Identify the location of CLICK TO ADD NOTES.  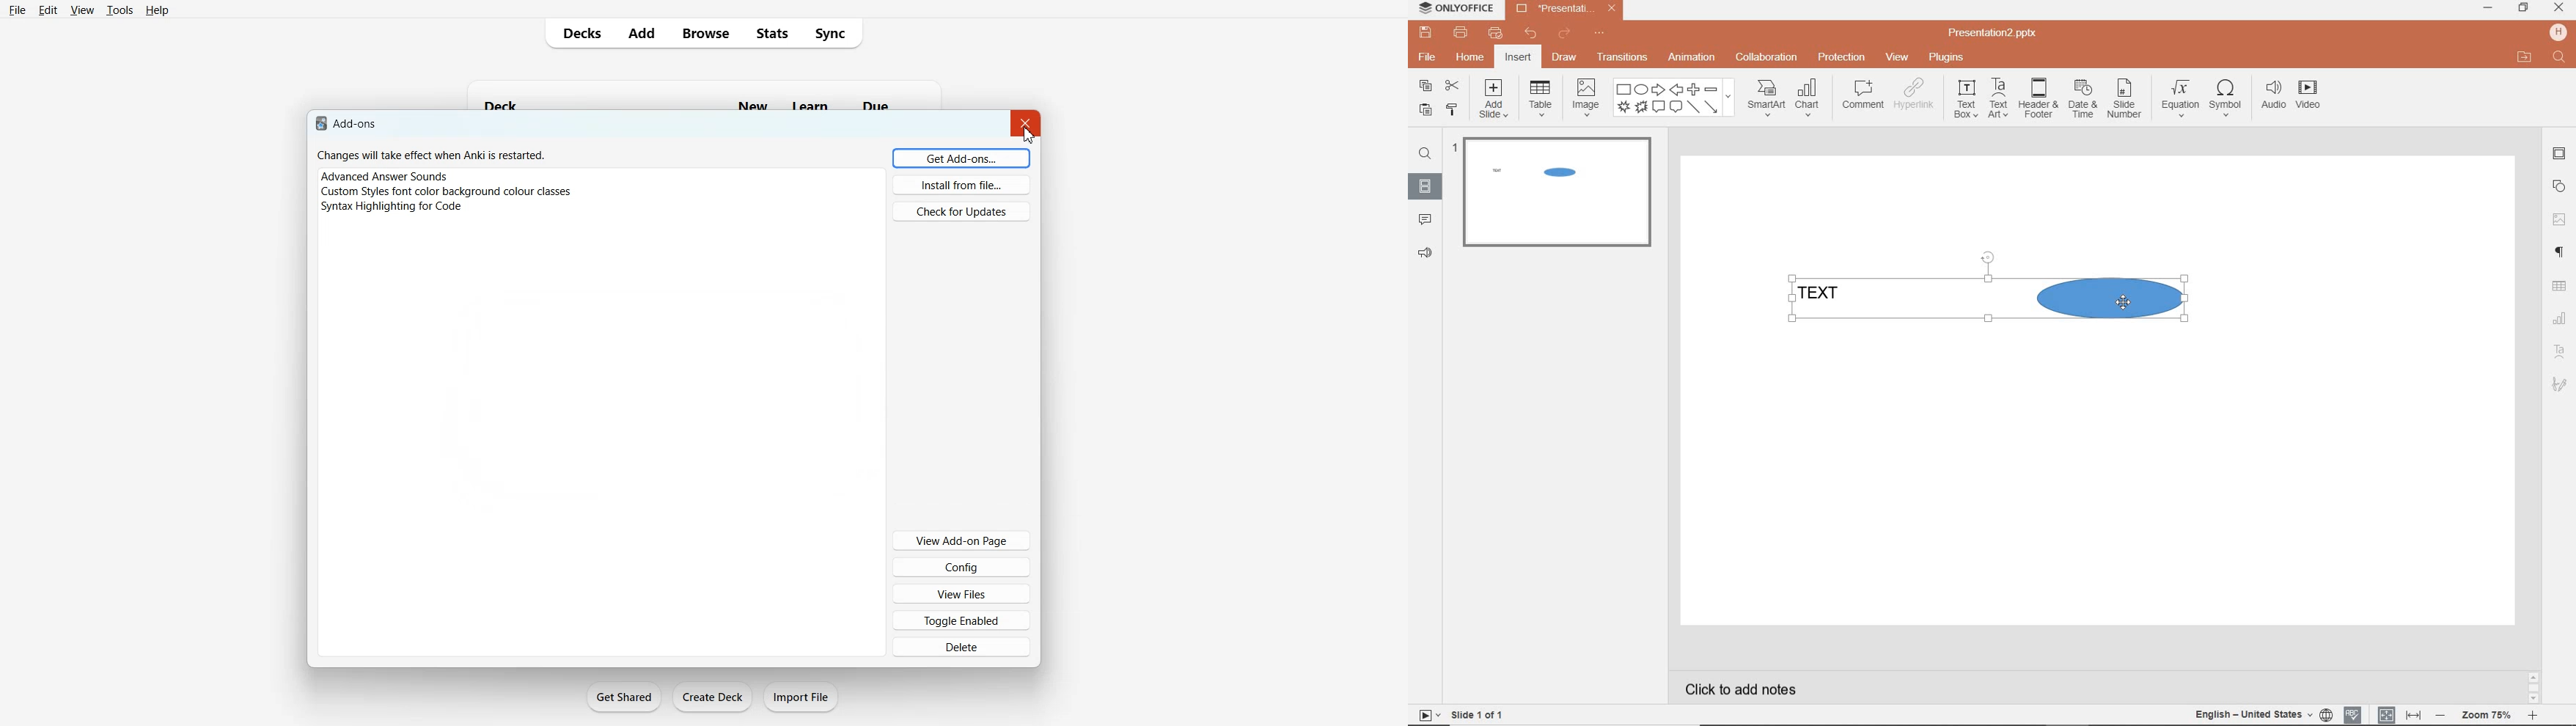
(1744, 688).